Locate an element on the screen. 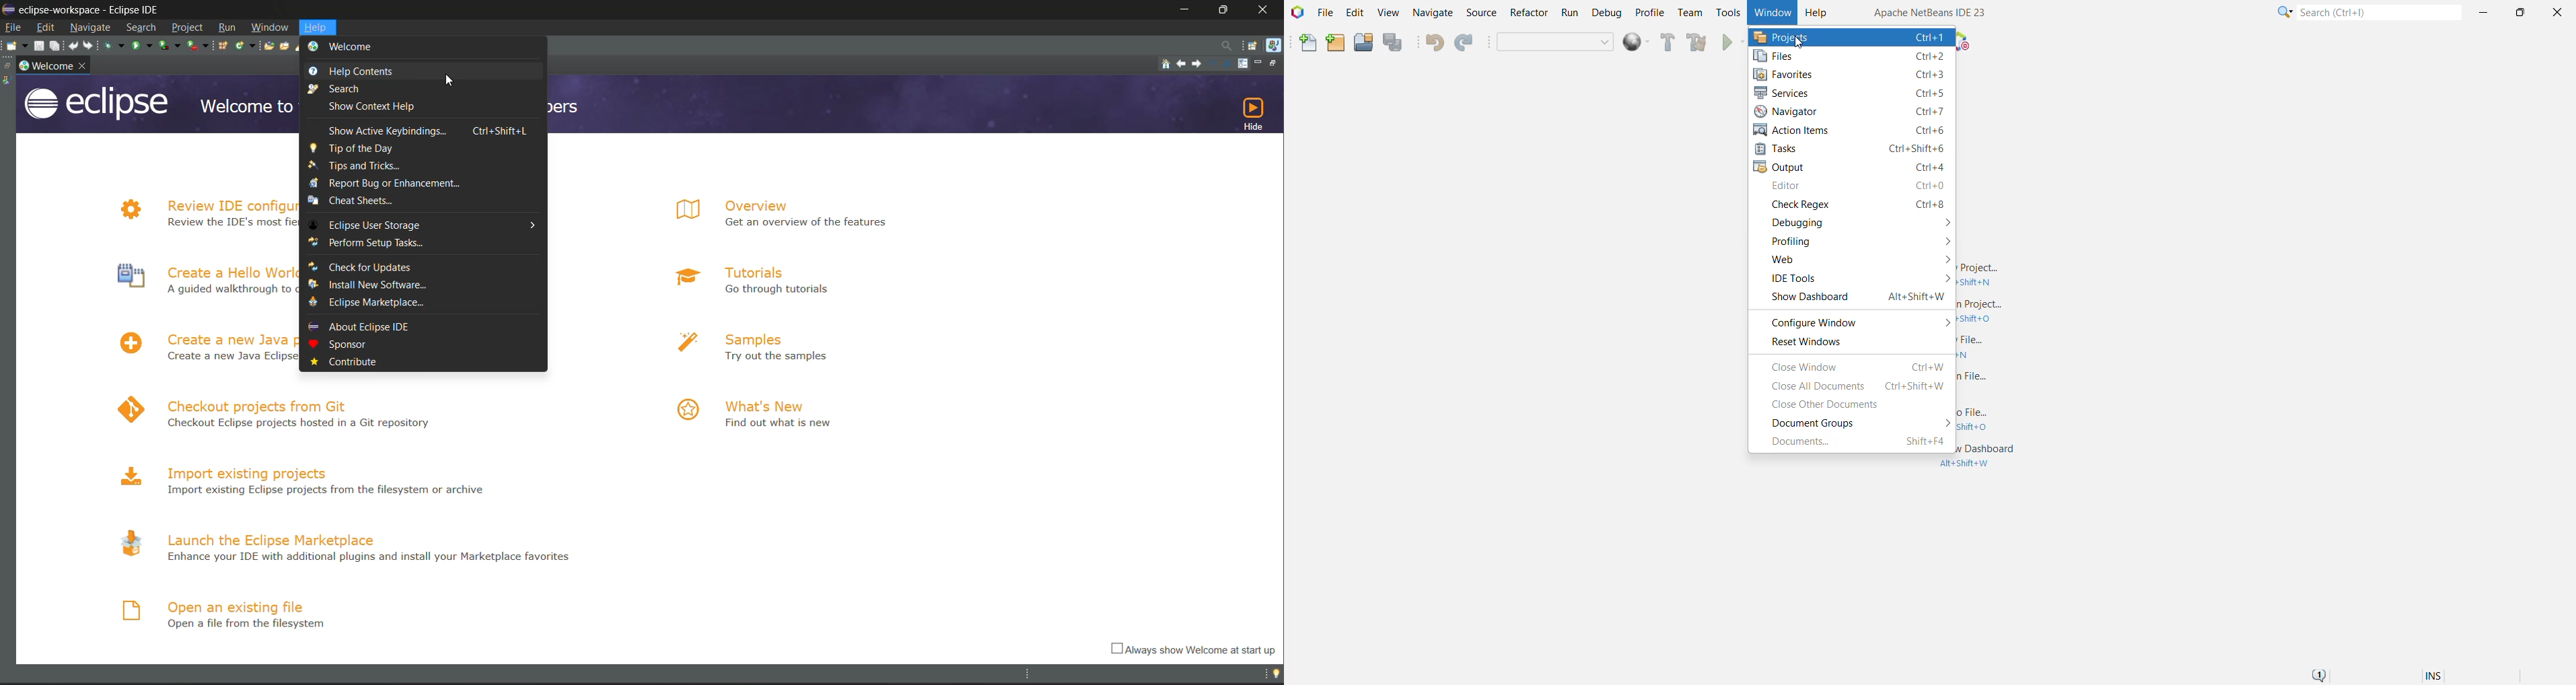 This screenshot has width=2576, height=700. Create a hello World application is located at coordinates (231, 270).